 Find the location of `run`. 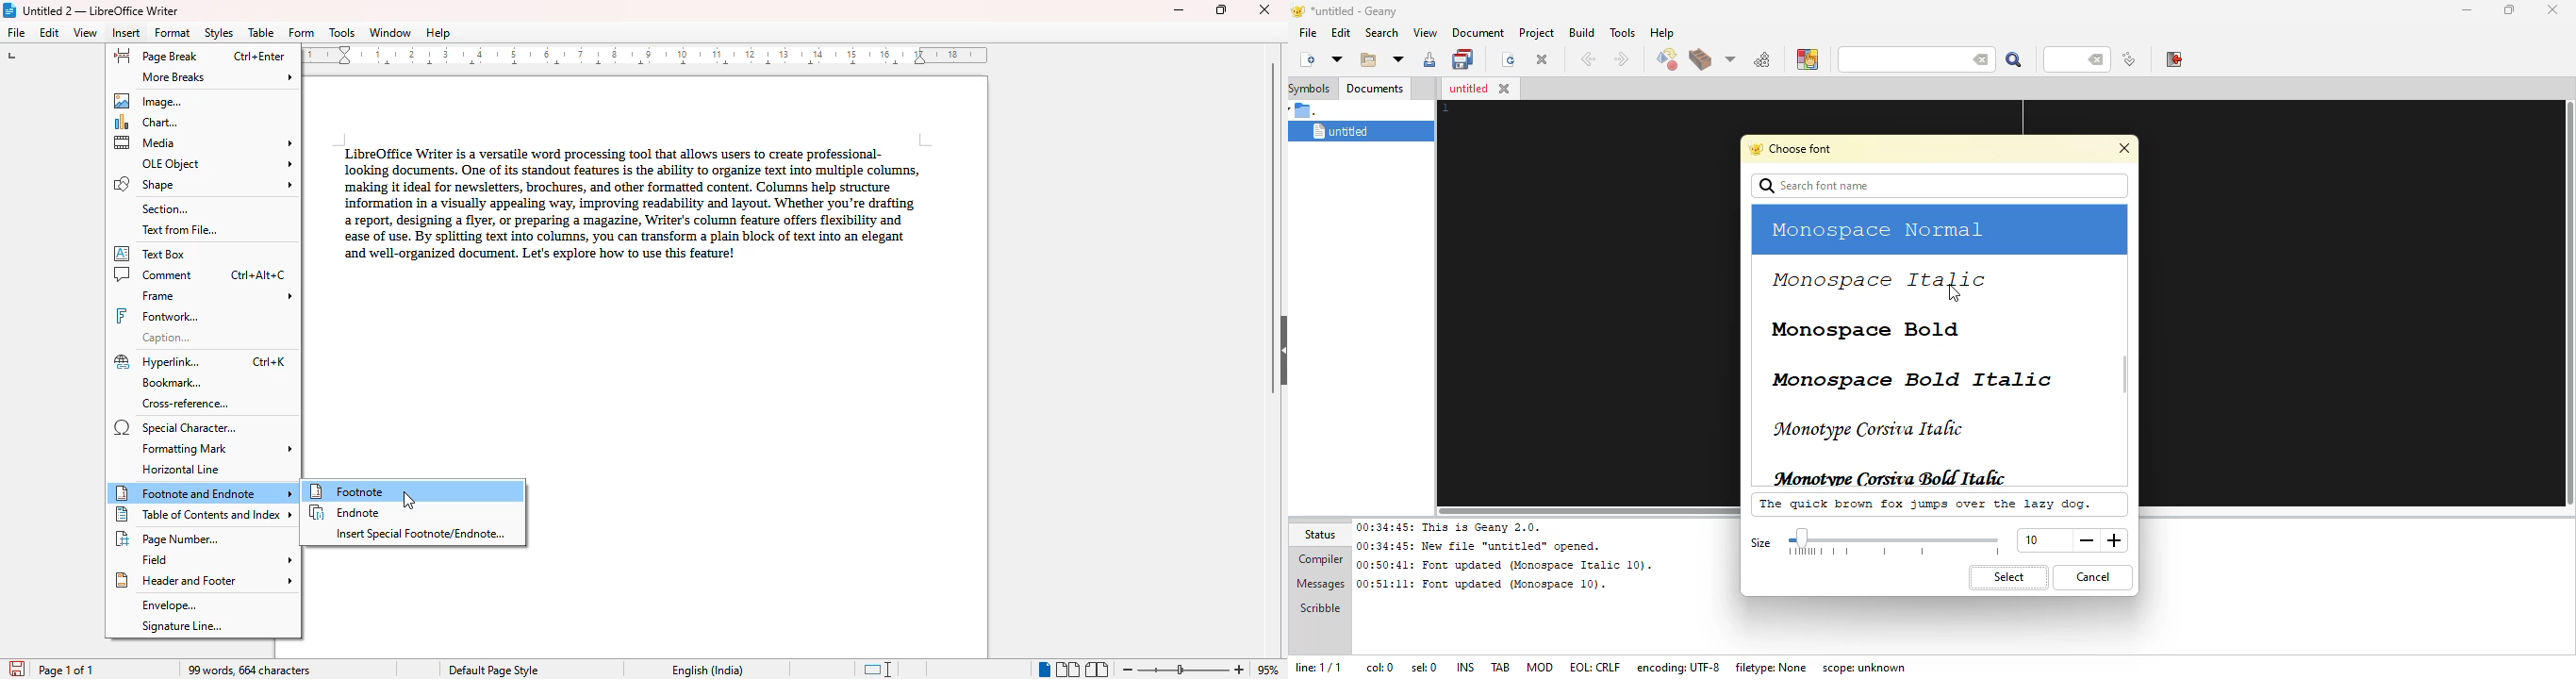

run is located at coordinates (1762, 59).